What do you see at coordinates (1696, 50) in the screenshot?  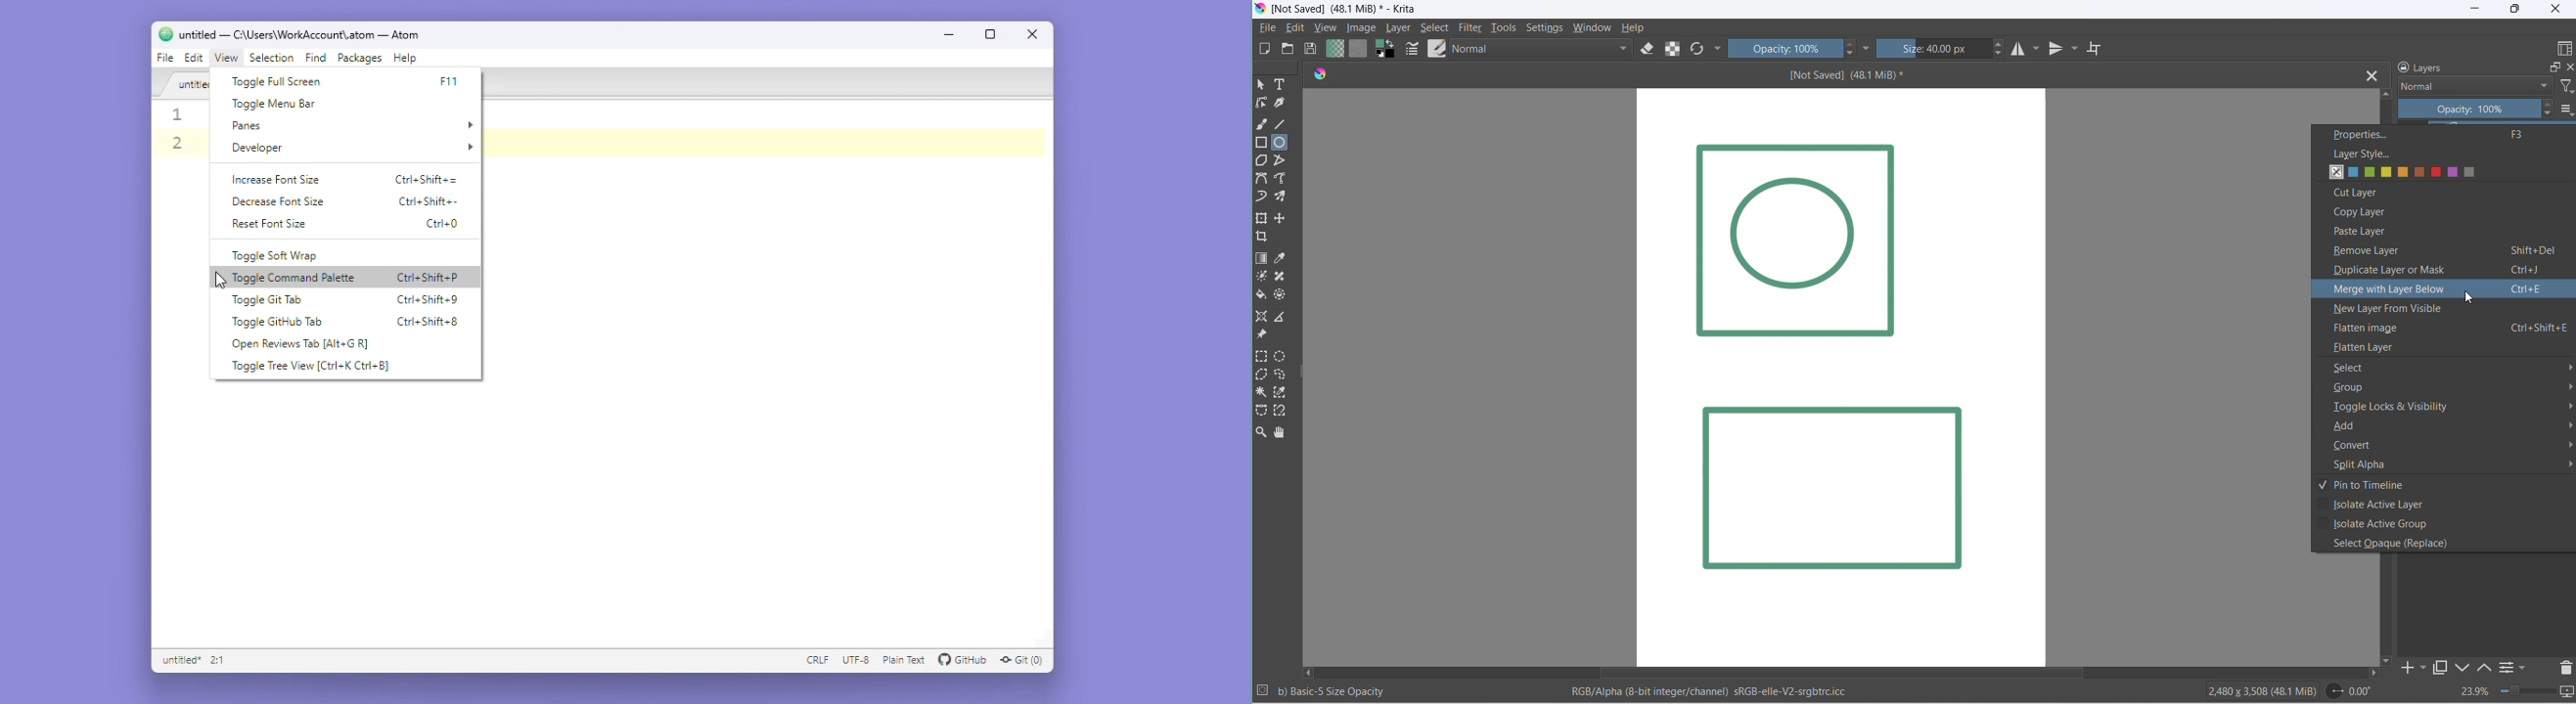 I see `refresh` at bounding box center [1696, 50].